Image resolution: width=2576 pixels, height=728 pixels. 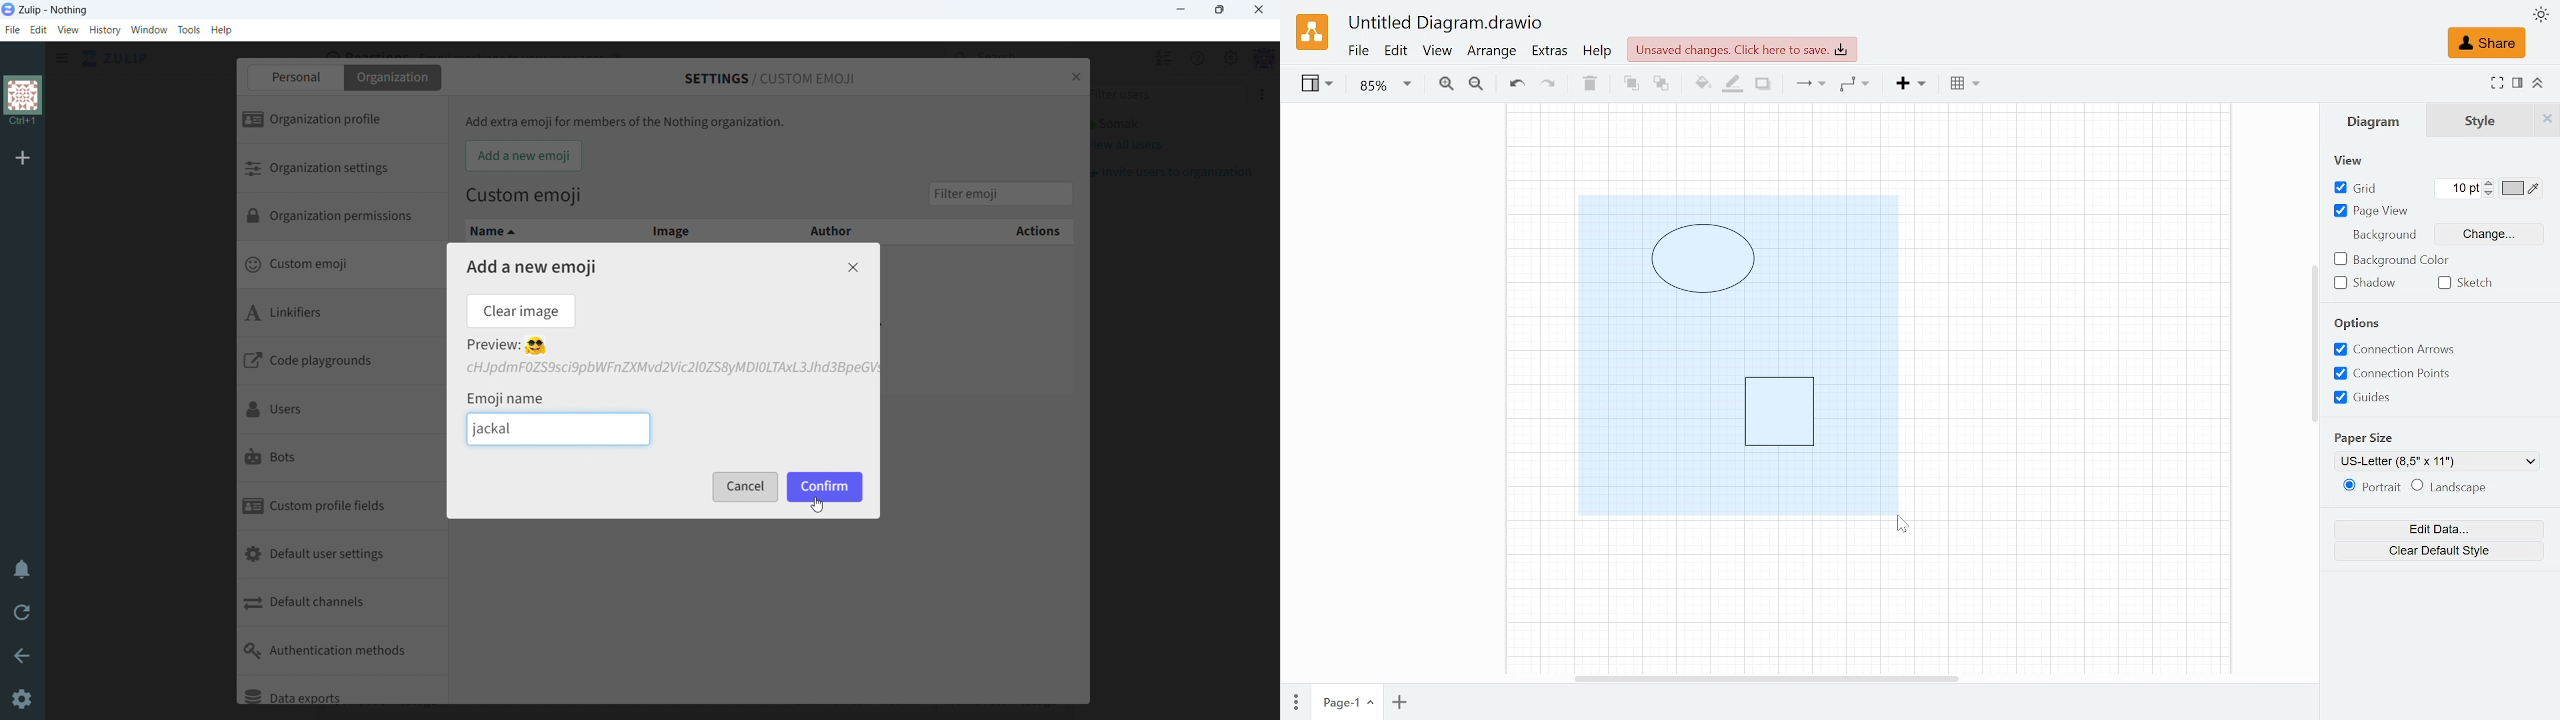 What do you see at coordinates (2490, 182) in the screenshot?
I see `Increase grid unit` at bounding box center [2490, 182].